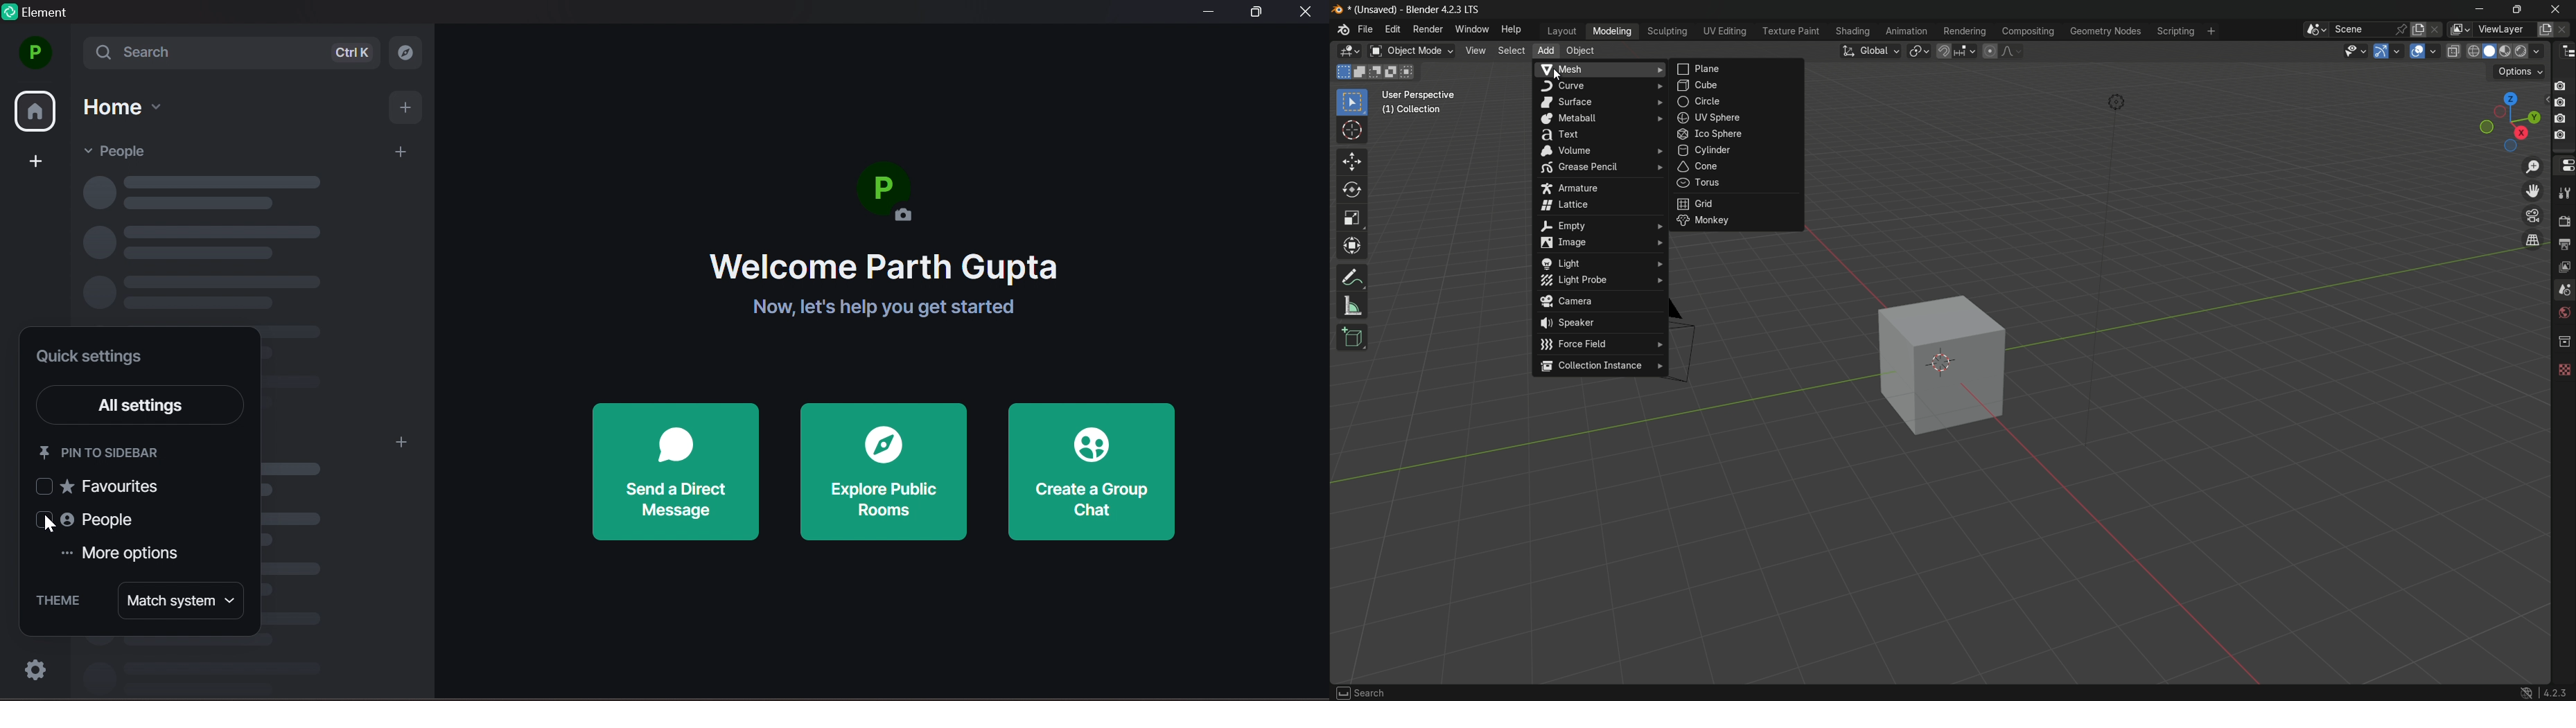  What do you see at coordinates (1361, 71) in the screenshot?
I see `extend existing selection` at bounding box center [1361, 71].